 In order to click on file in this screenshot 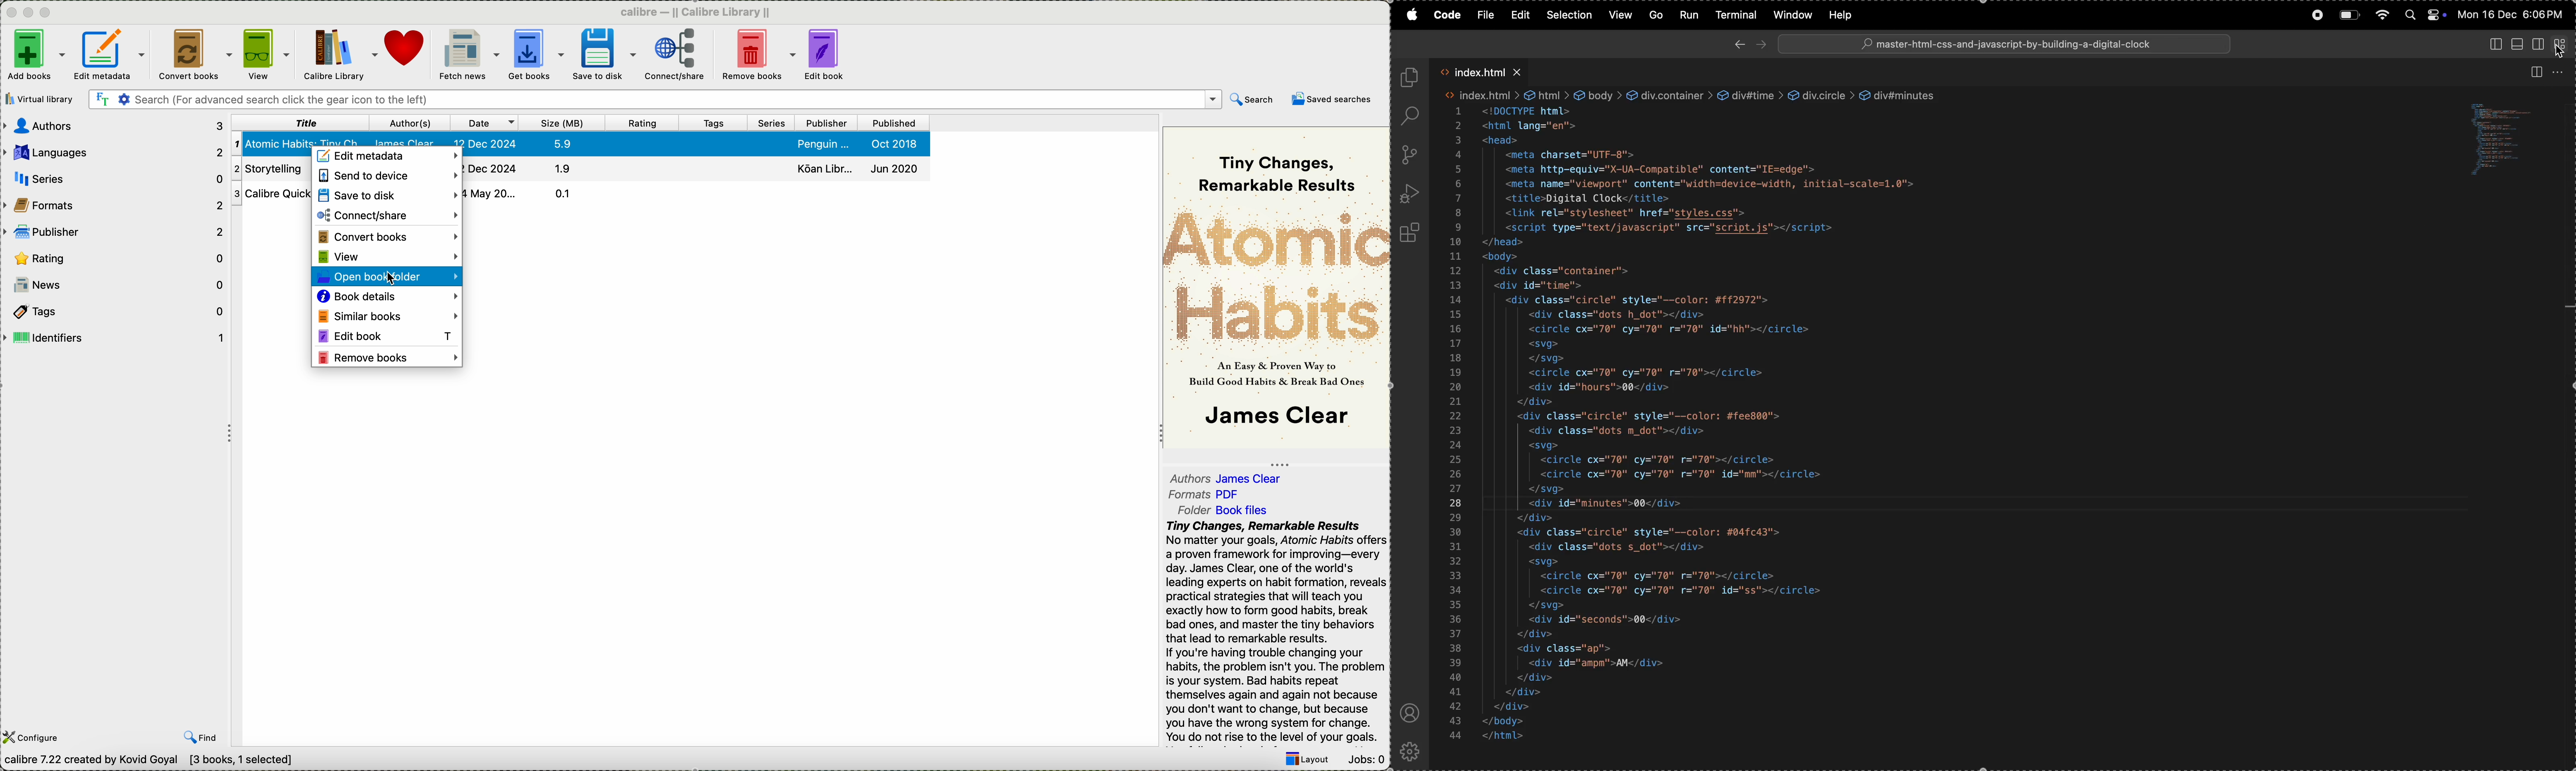, I will do `click(1484, 14)`.